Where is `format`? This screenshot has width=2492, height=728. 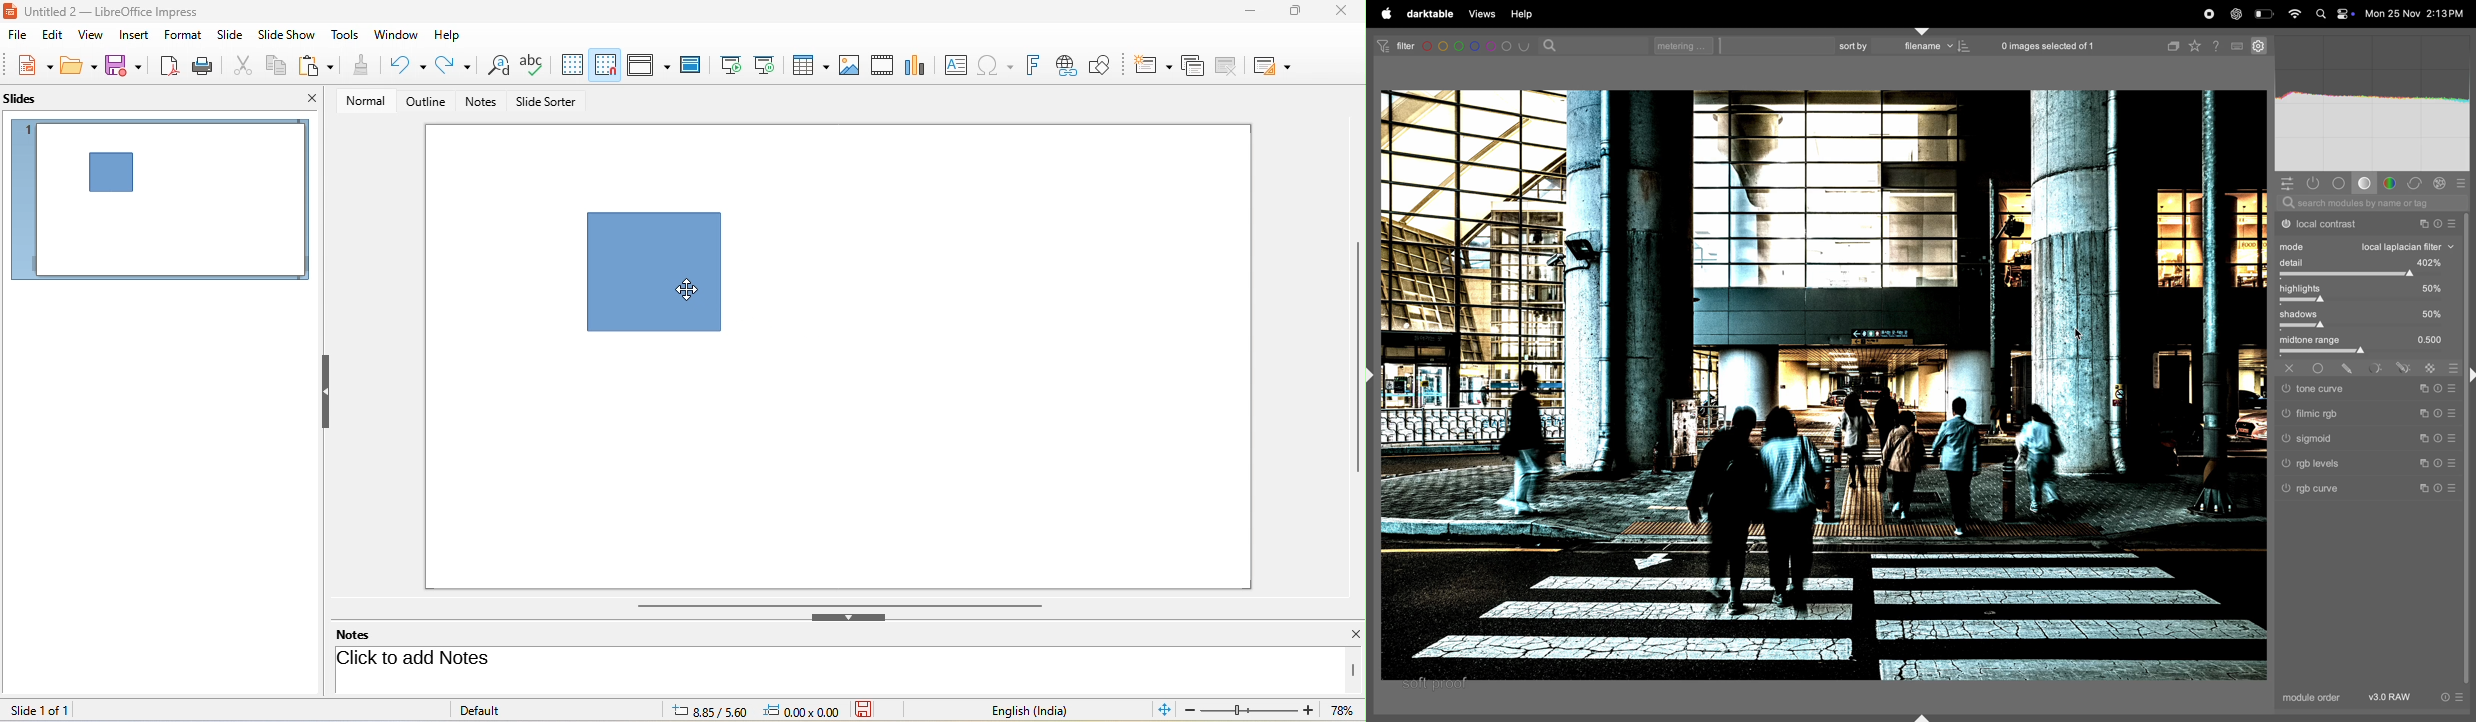 format is located at coordinates (186, 37).